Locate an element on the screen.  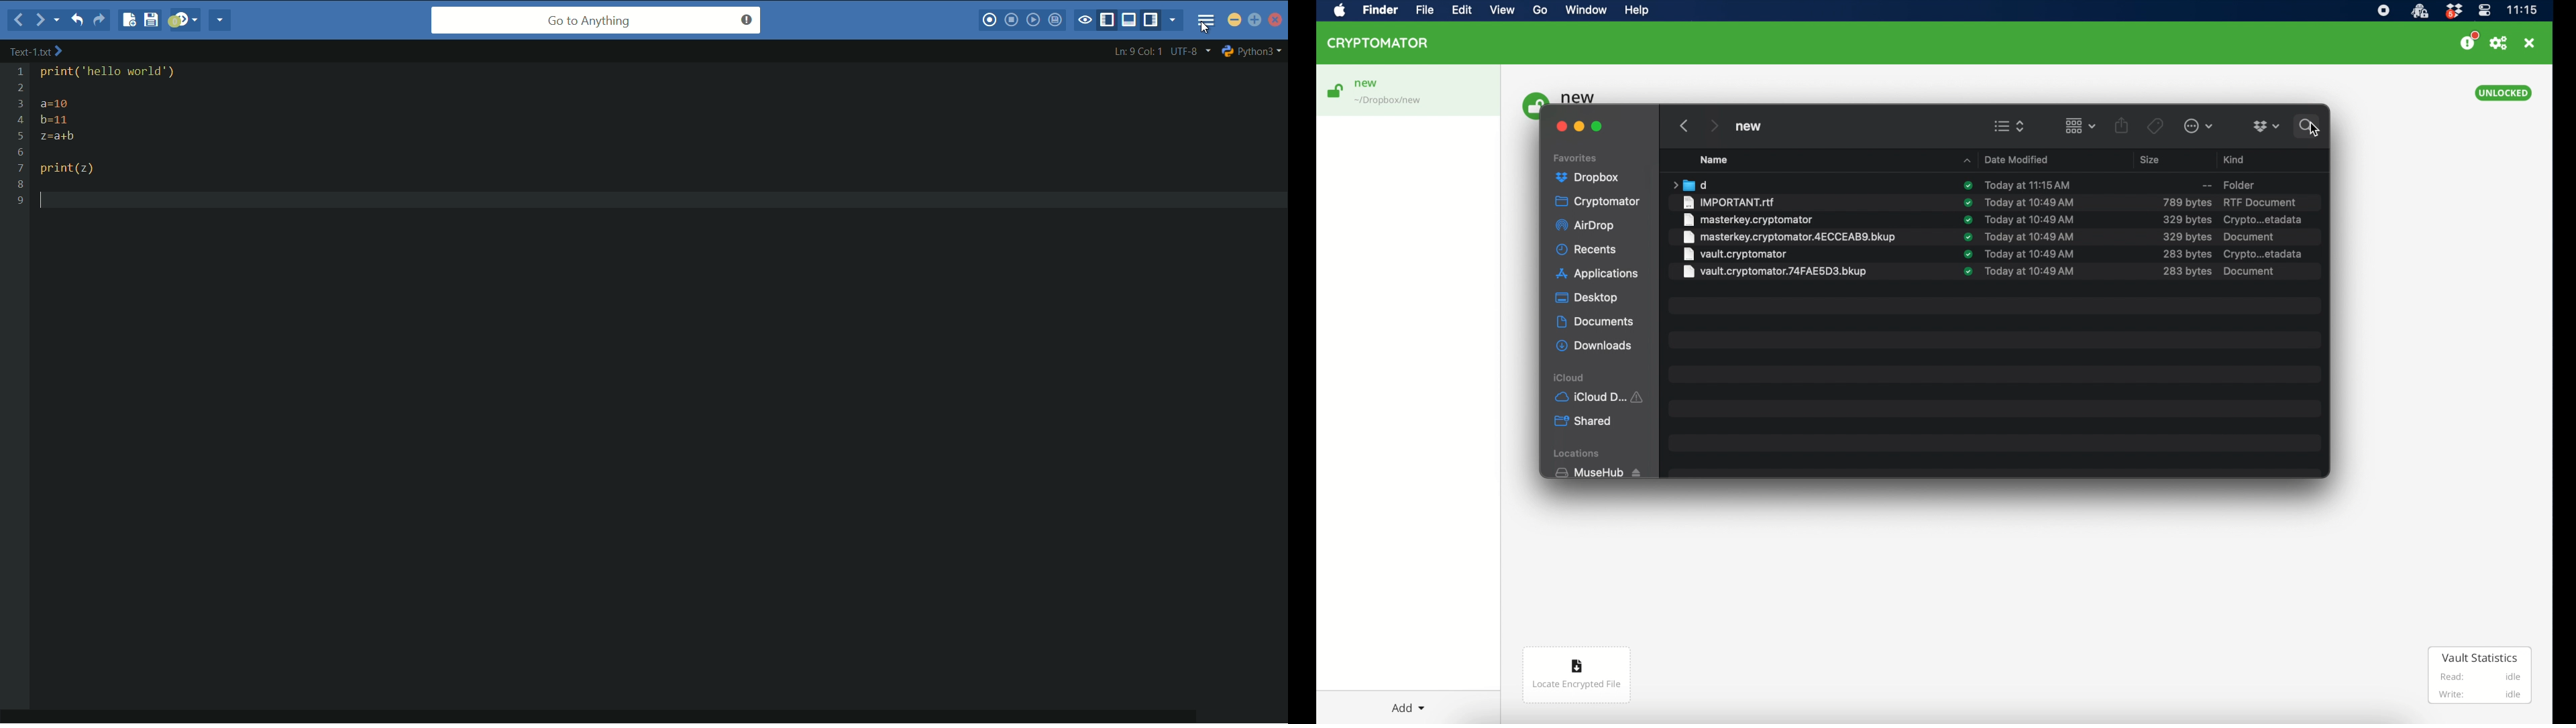
cursor is located at coordinates (2314, 130).